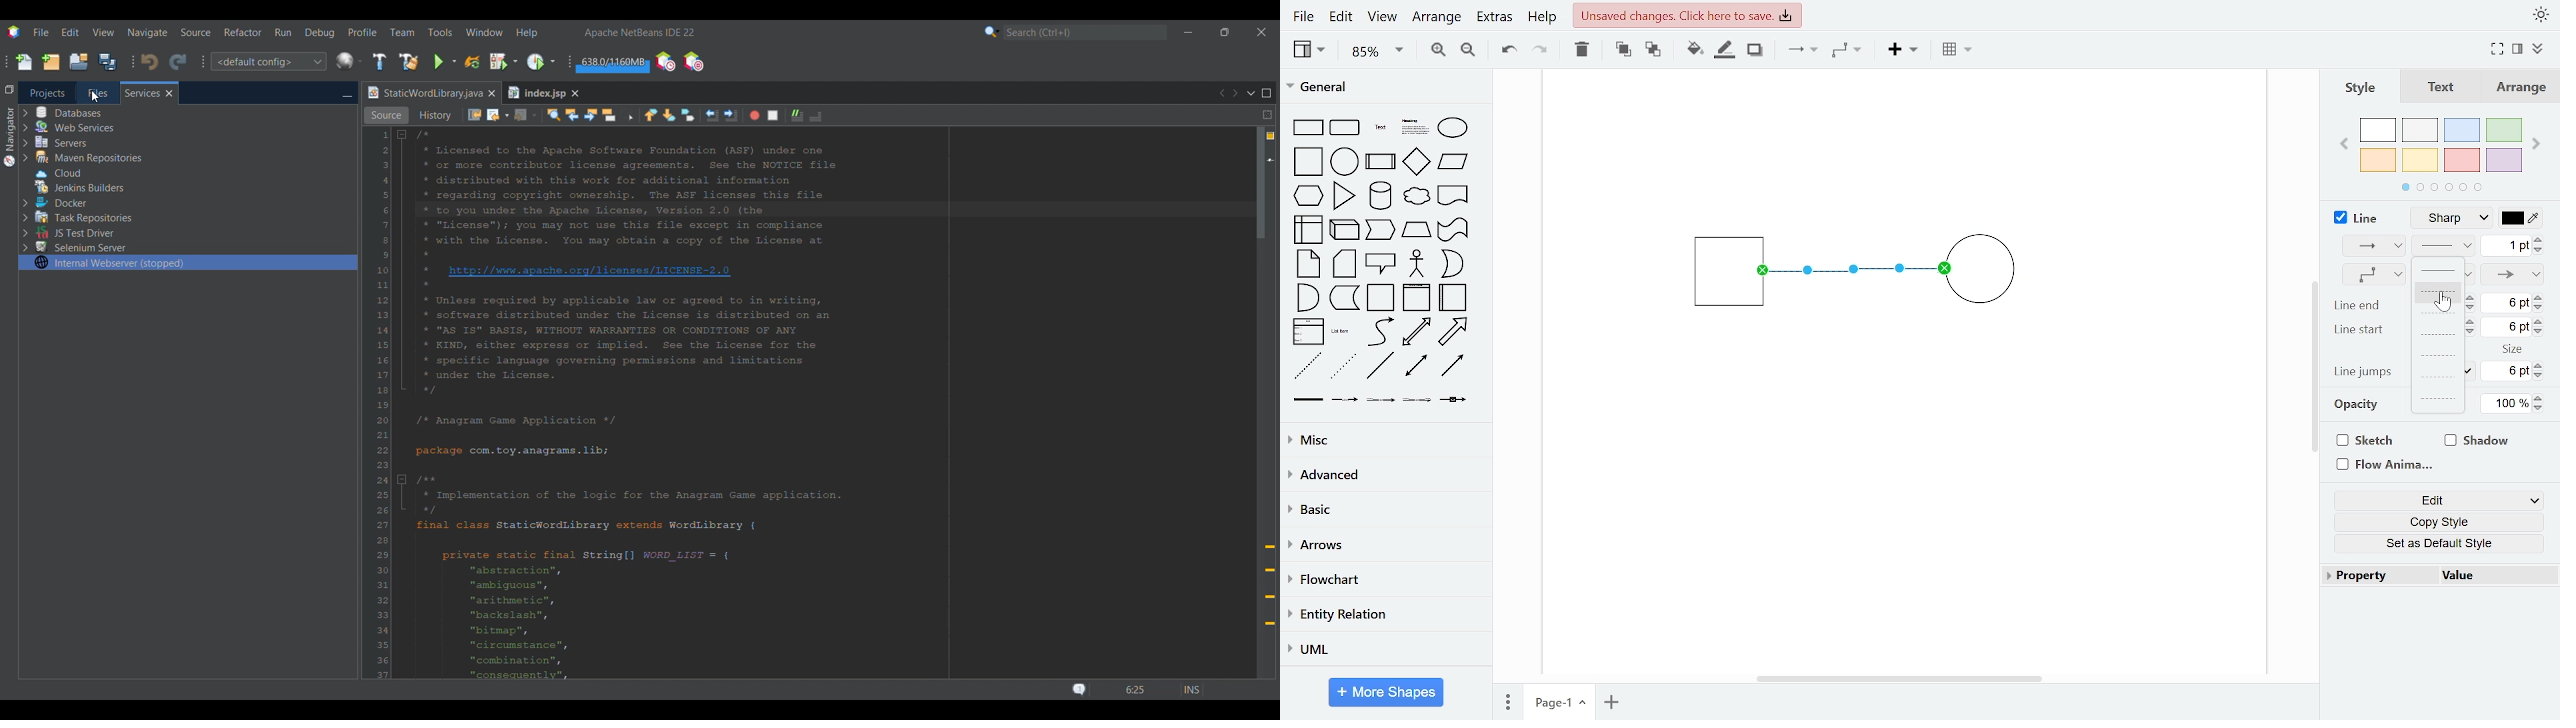 Image resolution: width=2576 pixels, height=728 pixels. Describe the element at coordinates (2498, 50) in the screenshot. I see `full screen` at that location.